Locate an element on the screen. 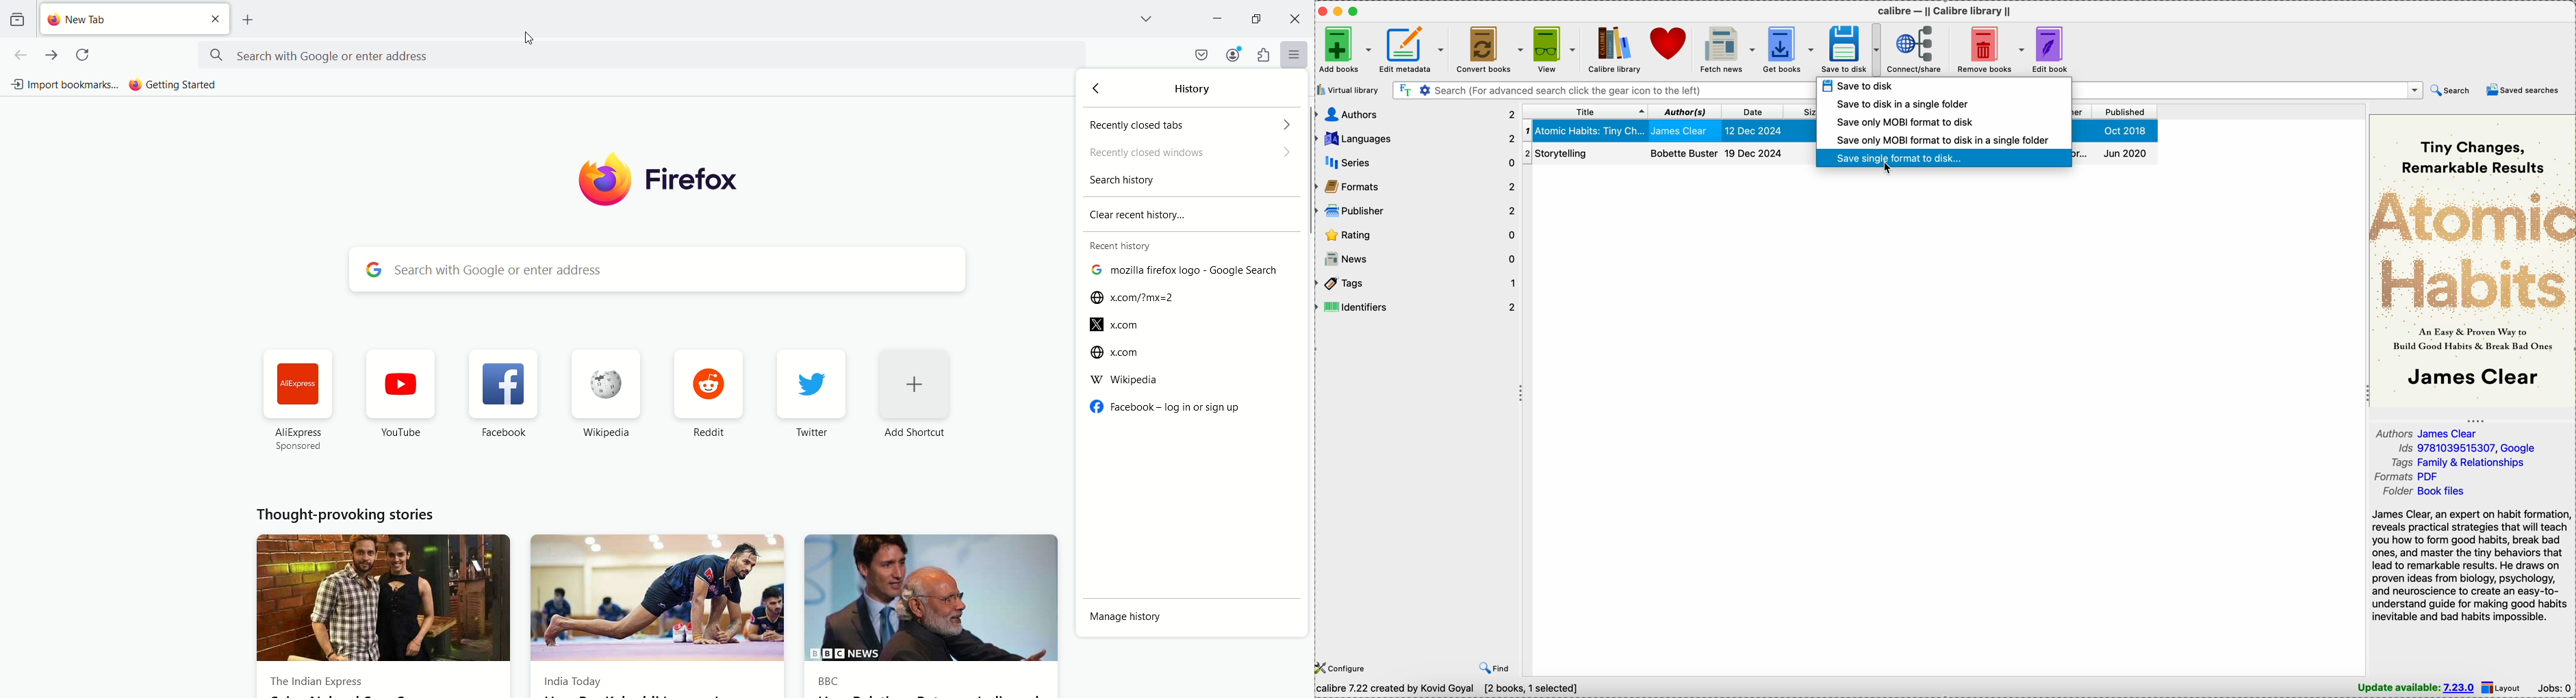 This screenshot has width=2576, height=700. recently closed windows is located at coordinates (1193, 155).